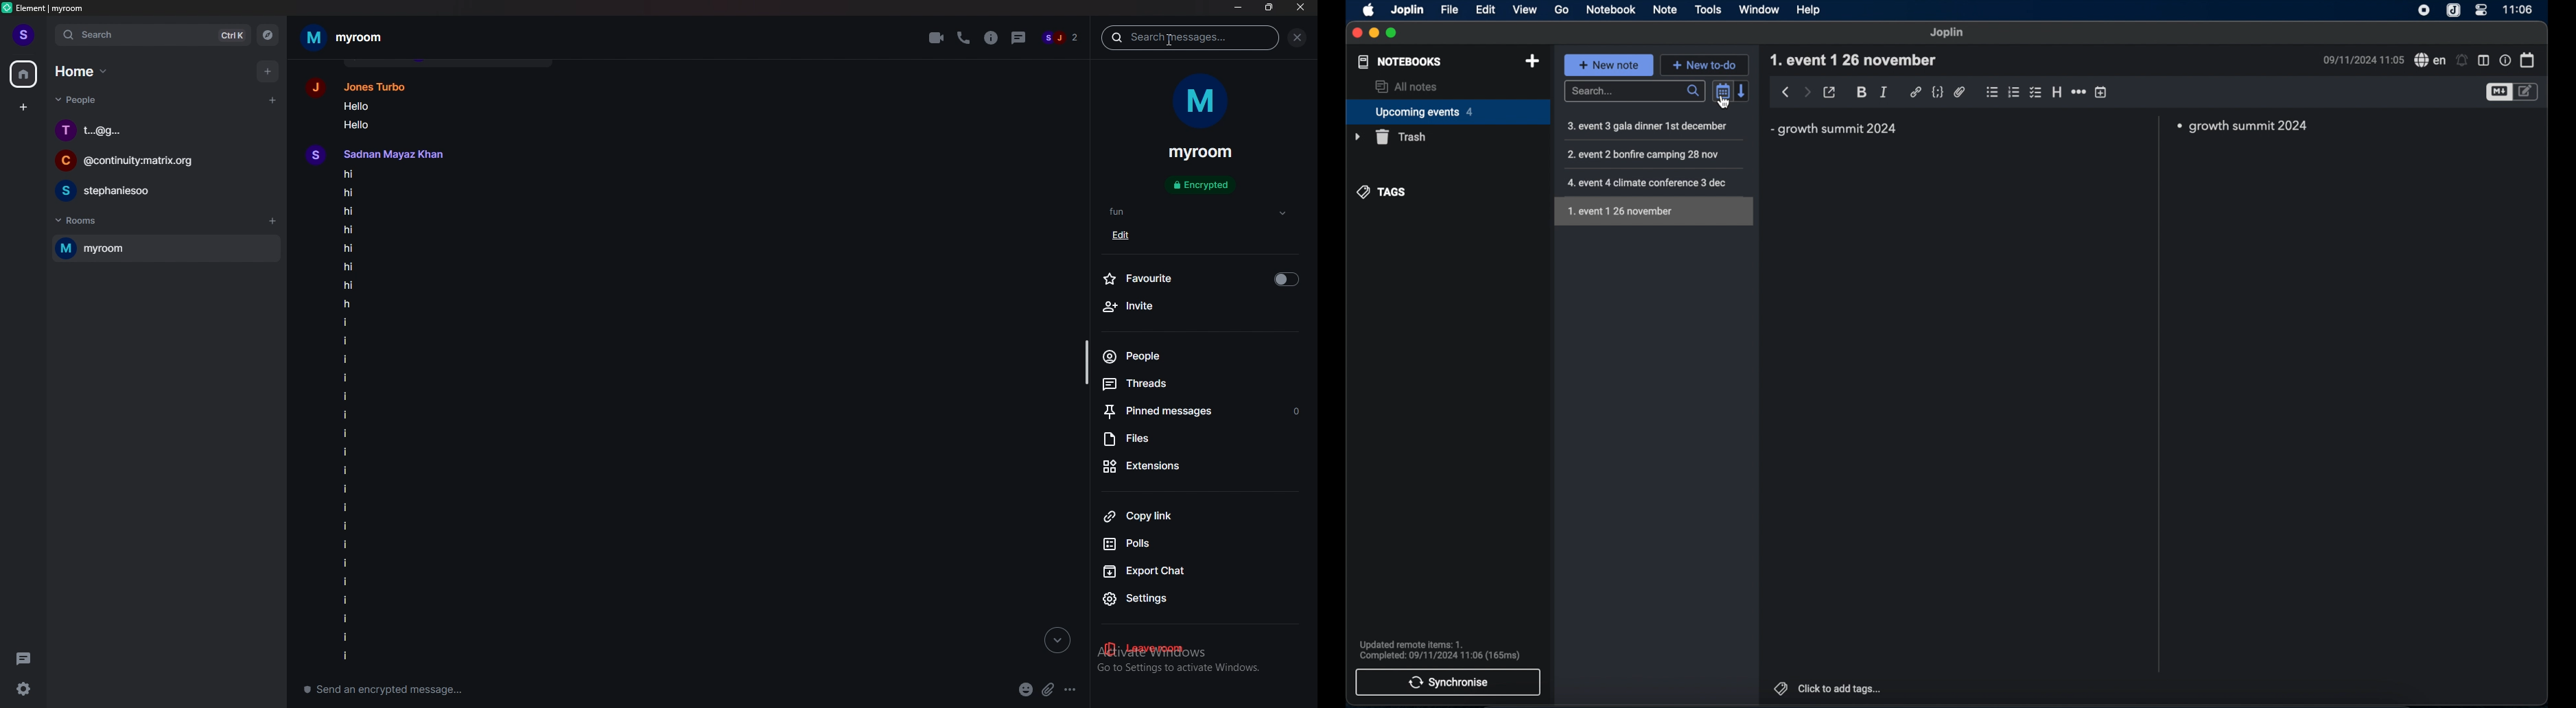  Describe the element at coordinates (1634, 91) in the screenshot. I see `search...` at that location.